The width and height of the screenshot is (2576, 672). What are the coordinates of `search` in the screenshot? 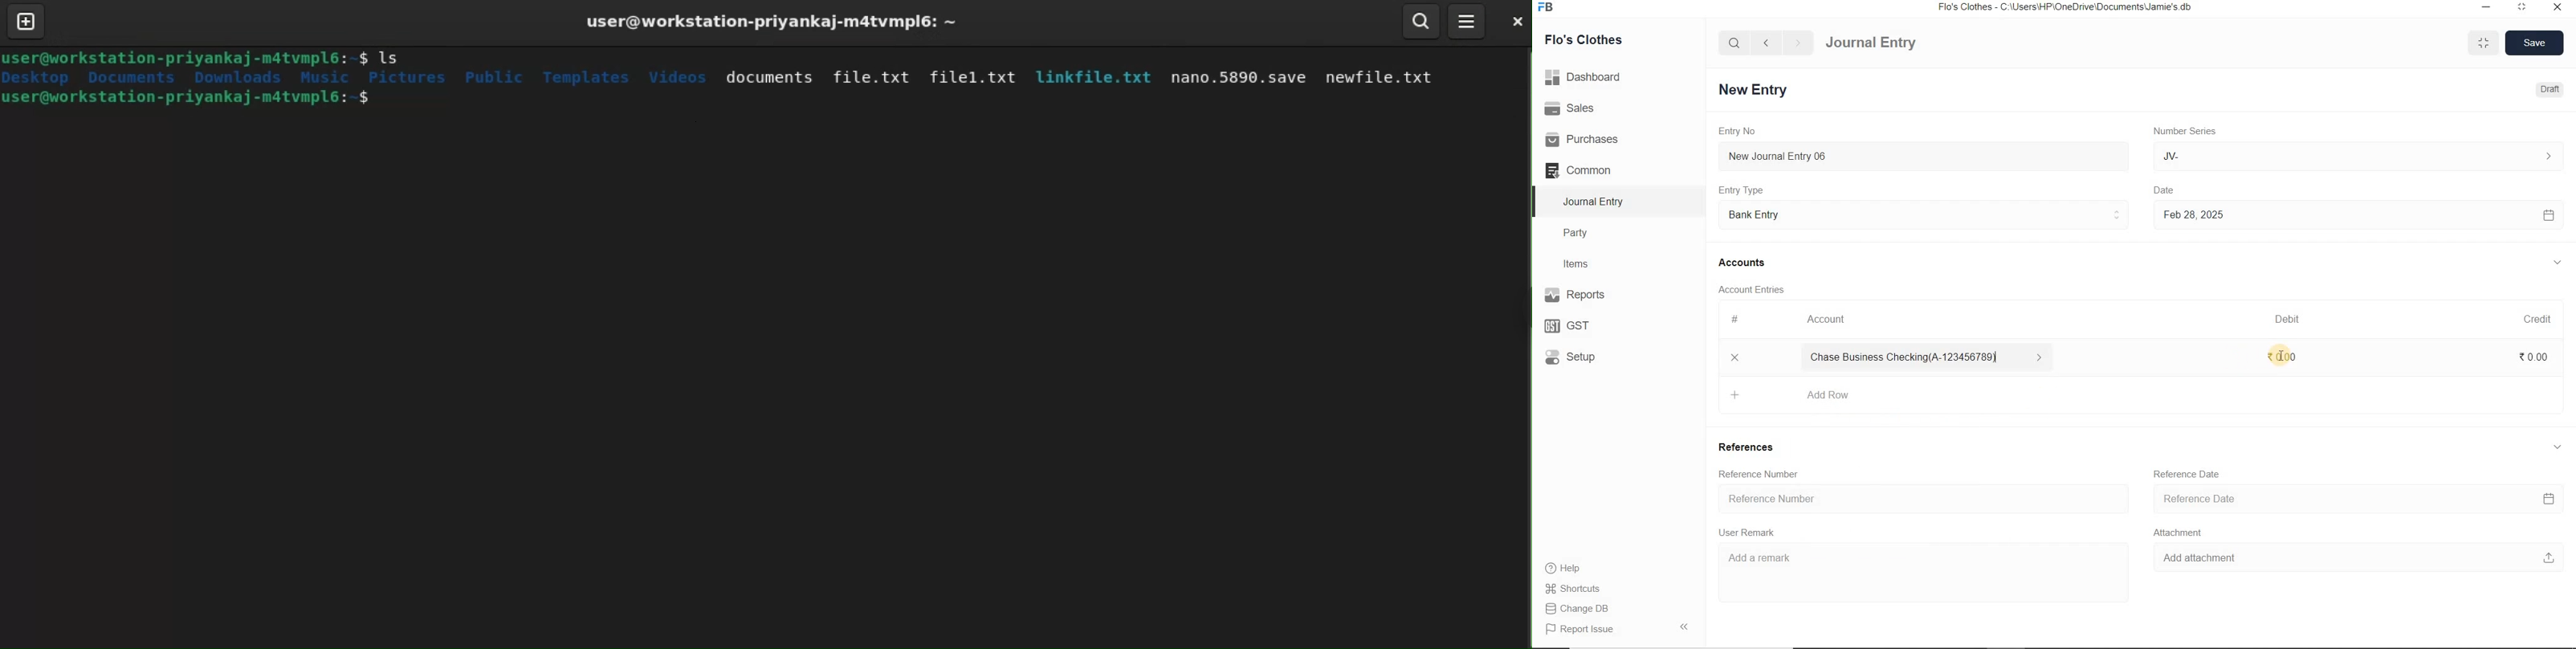 It's located at (1735, 43).